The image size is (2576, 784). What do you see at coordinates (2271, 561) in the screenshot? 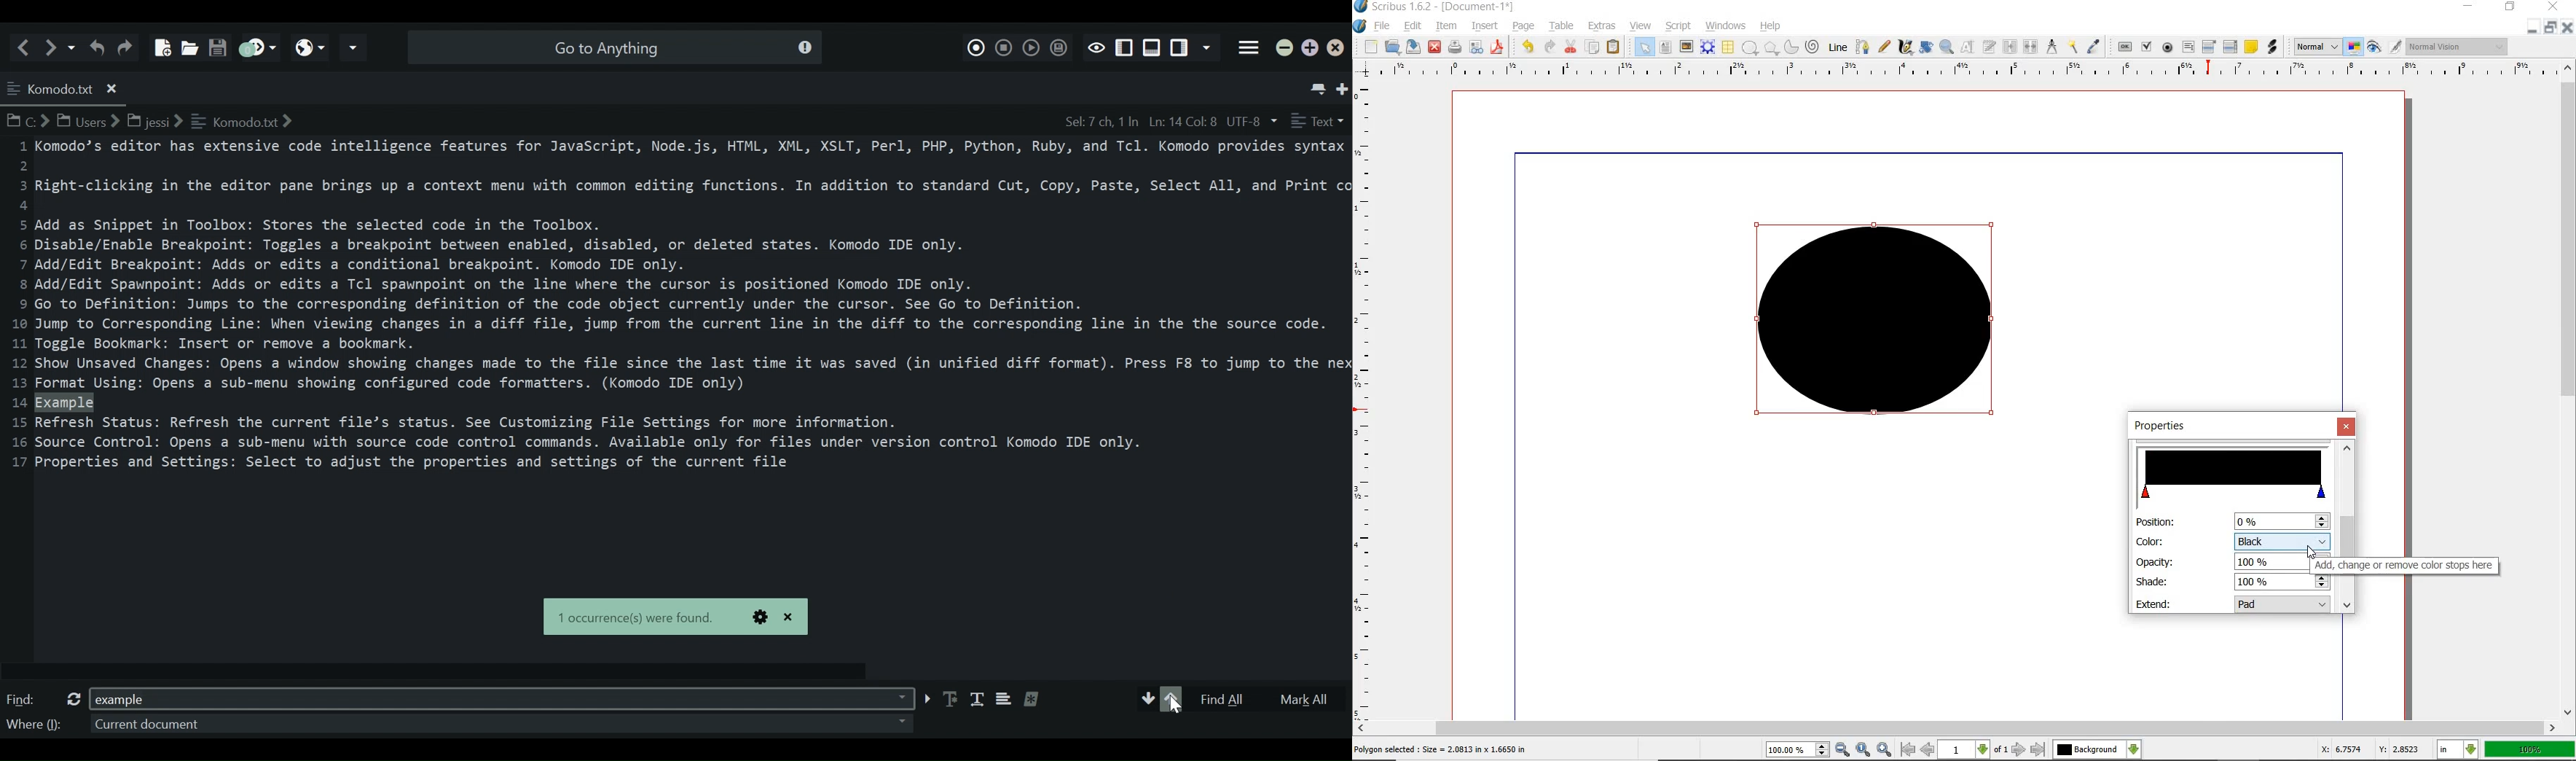
I see `opacity` at bounding box center [2271, 561].